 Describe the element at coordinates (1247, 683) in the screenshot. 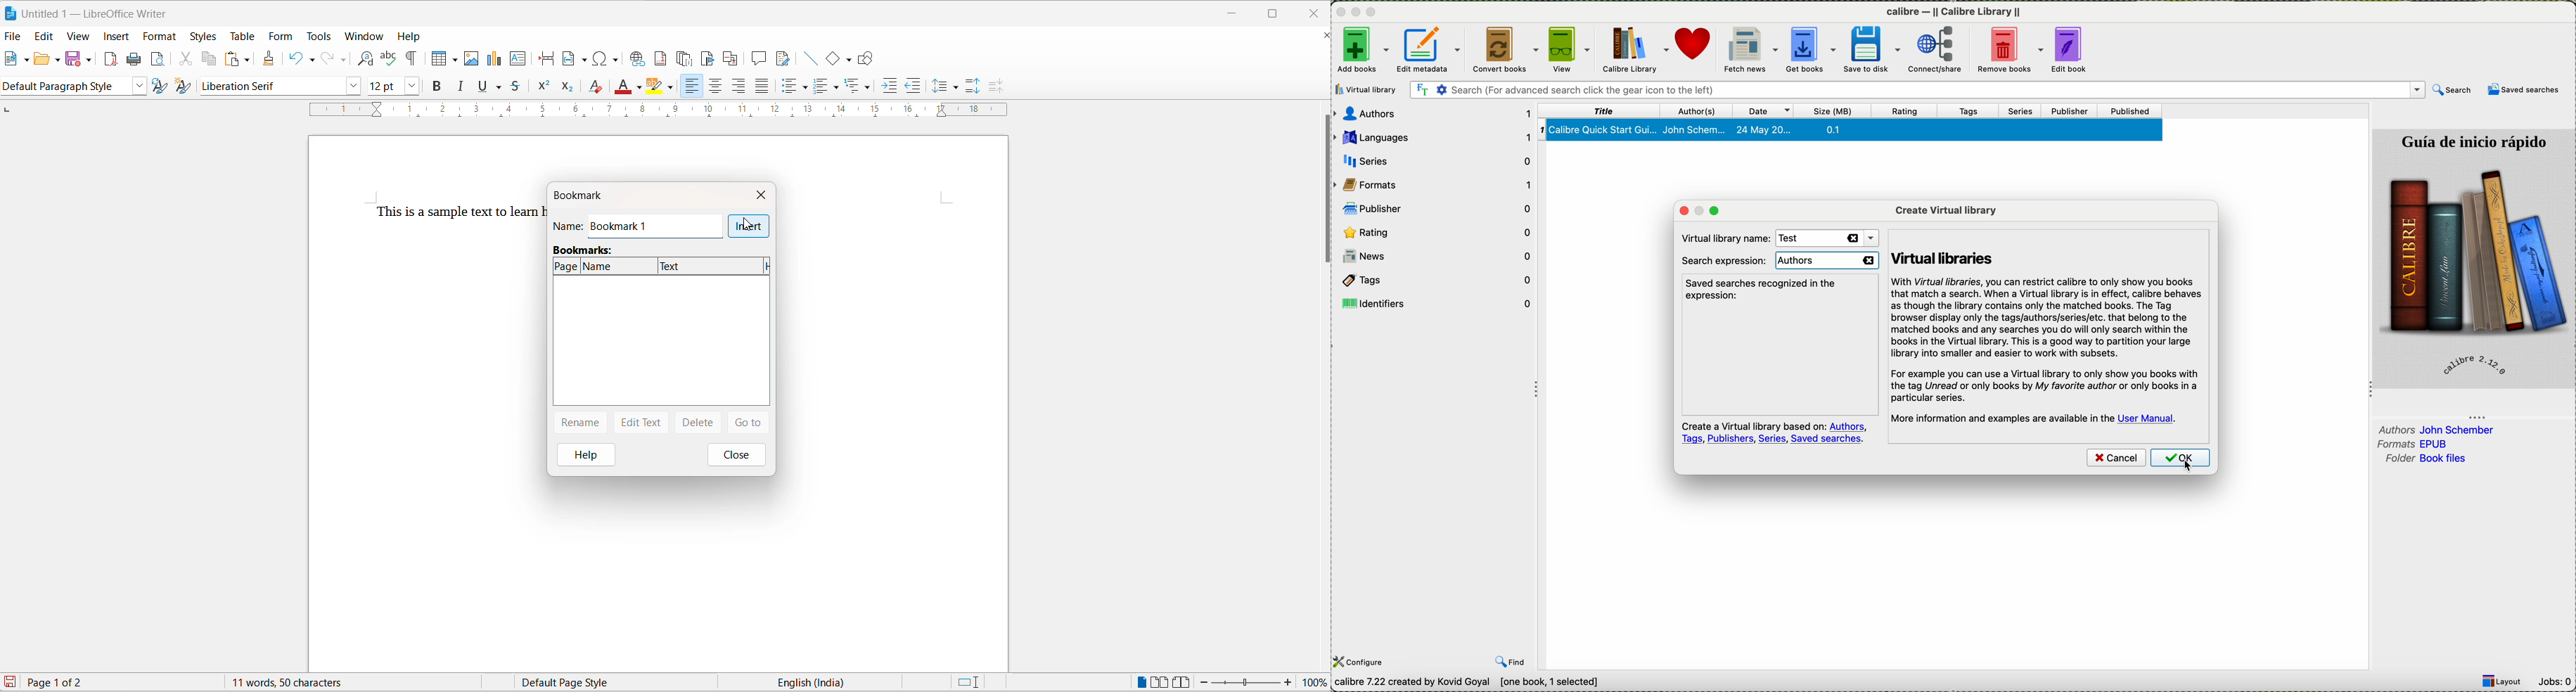

I see `zoom slider` at that location.